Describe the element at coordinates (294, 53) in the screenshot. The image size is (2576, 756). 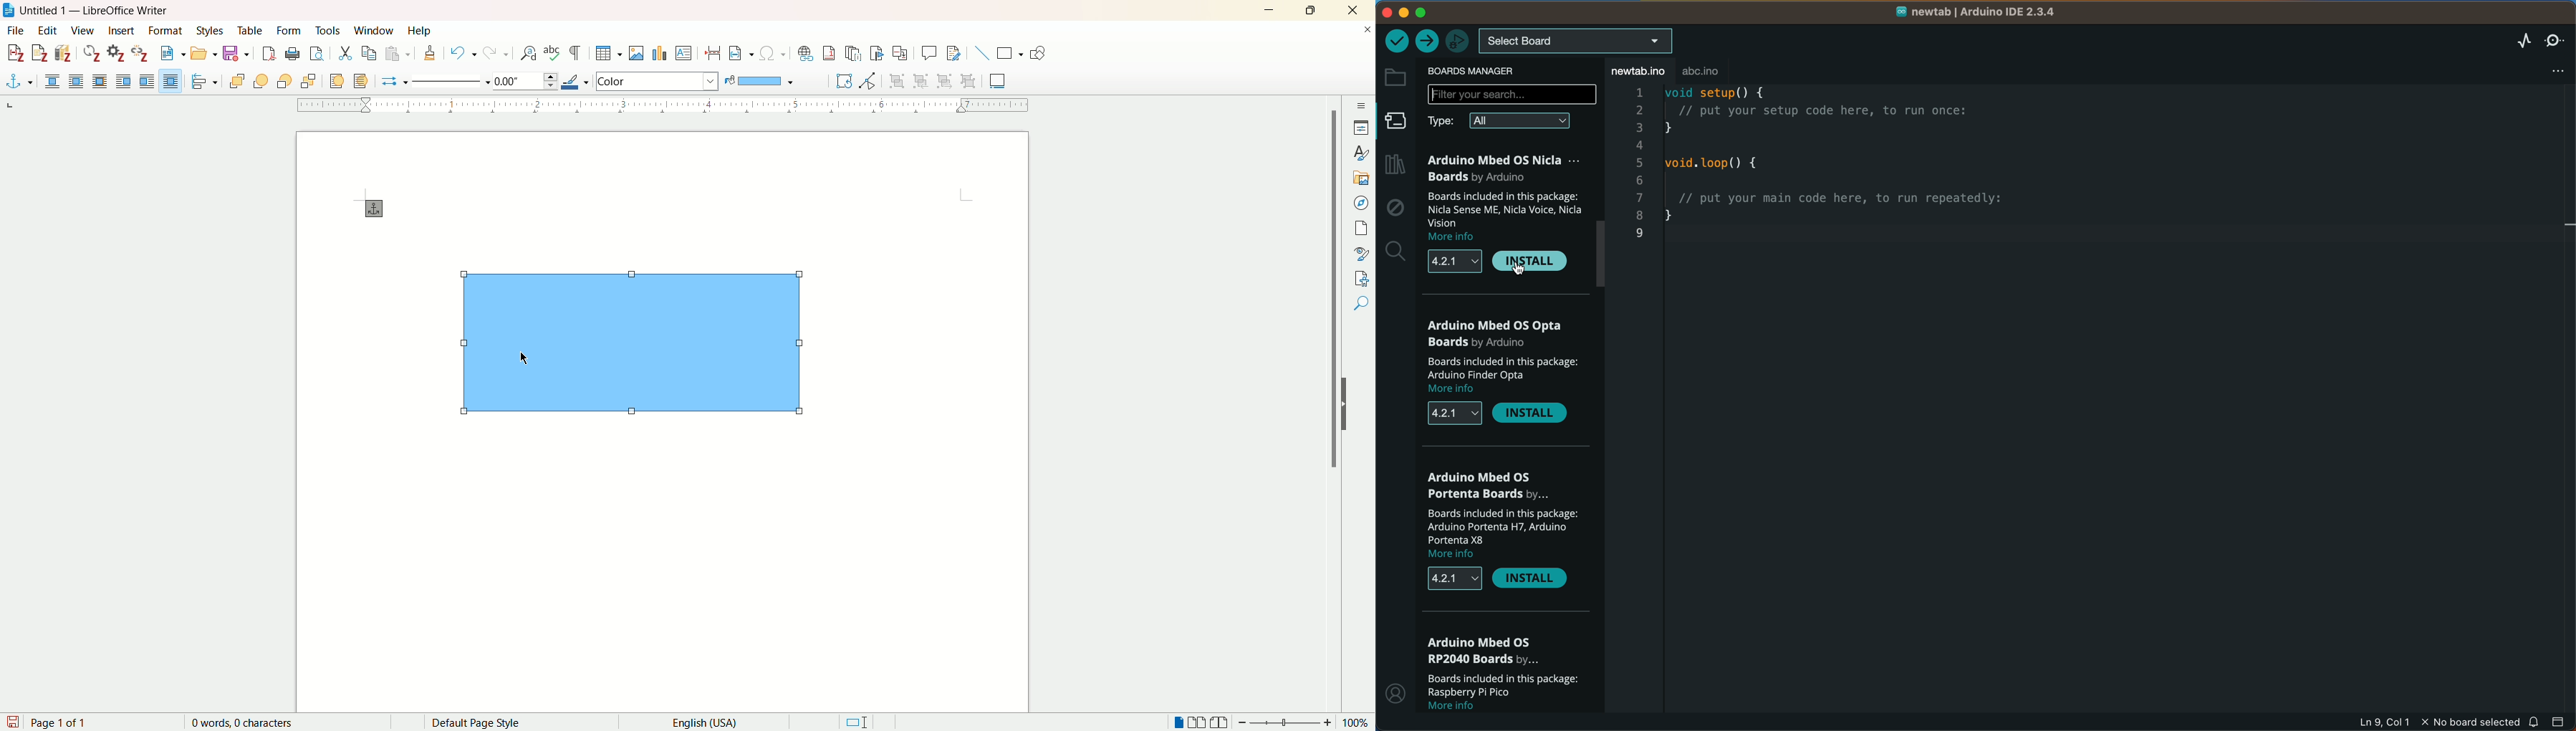
I see `print` at that location.